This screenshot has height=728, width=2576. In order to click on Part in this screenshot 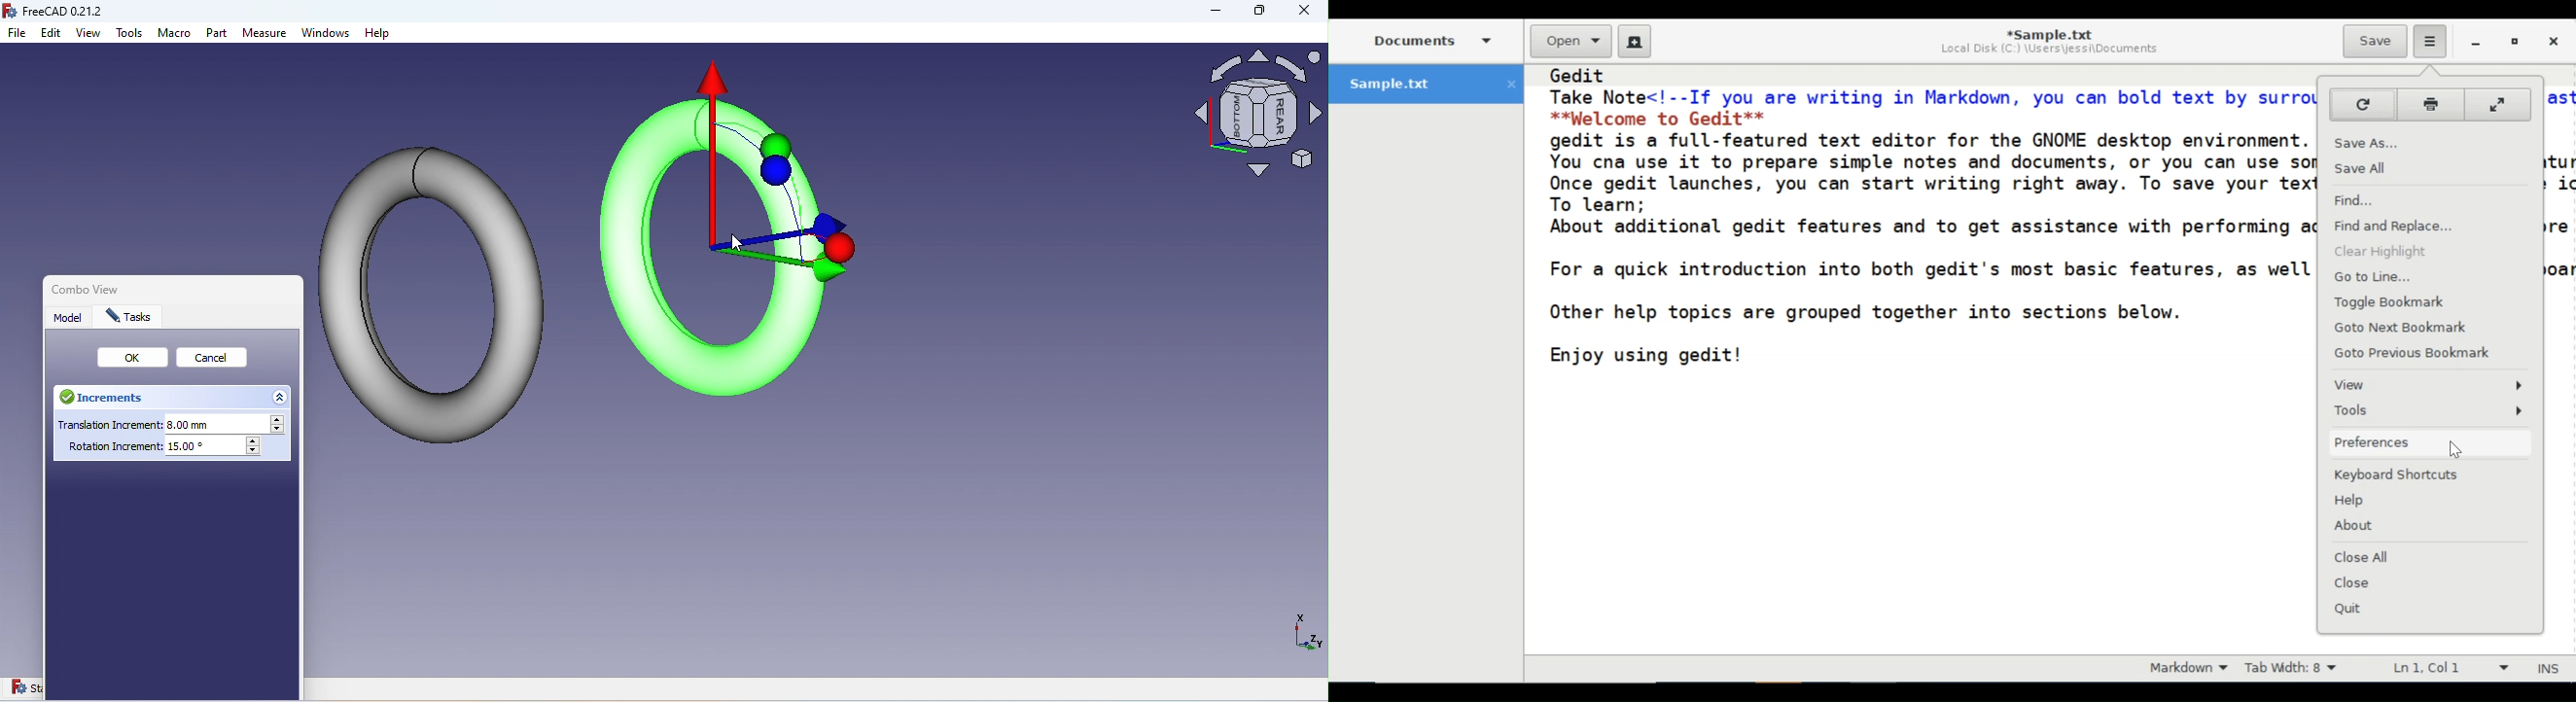, I will do `click(218, 35)`.